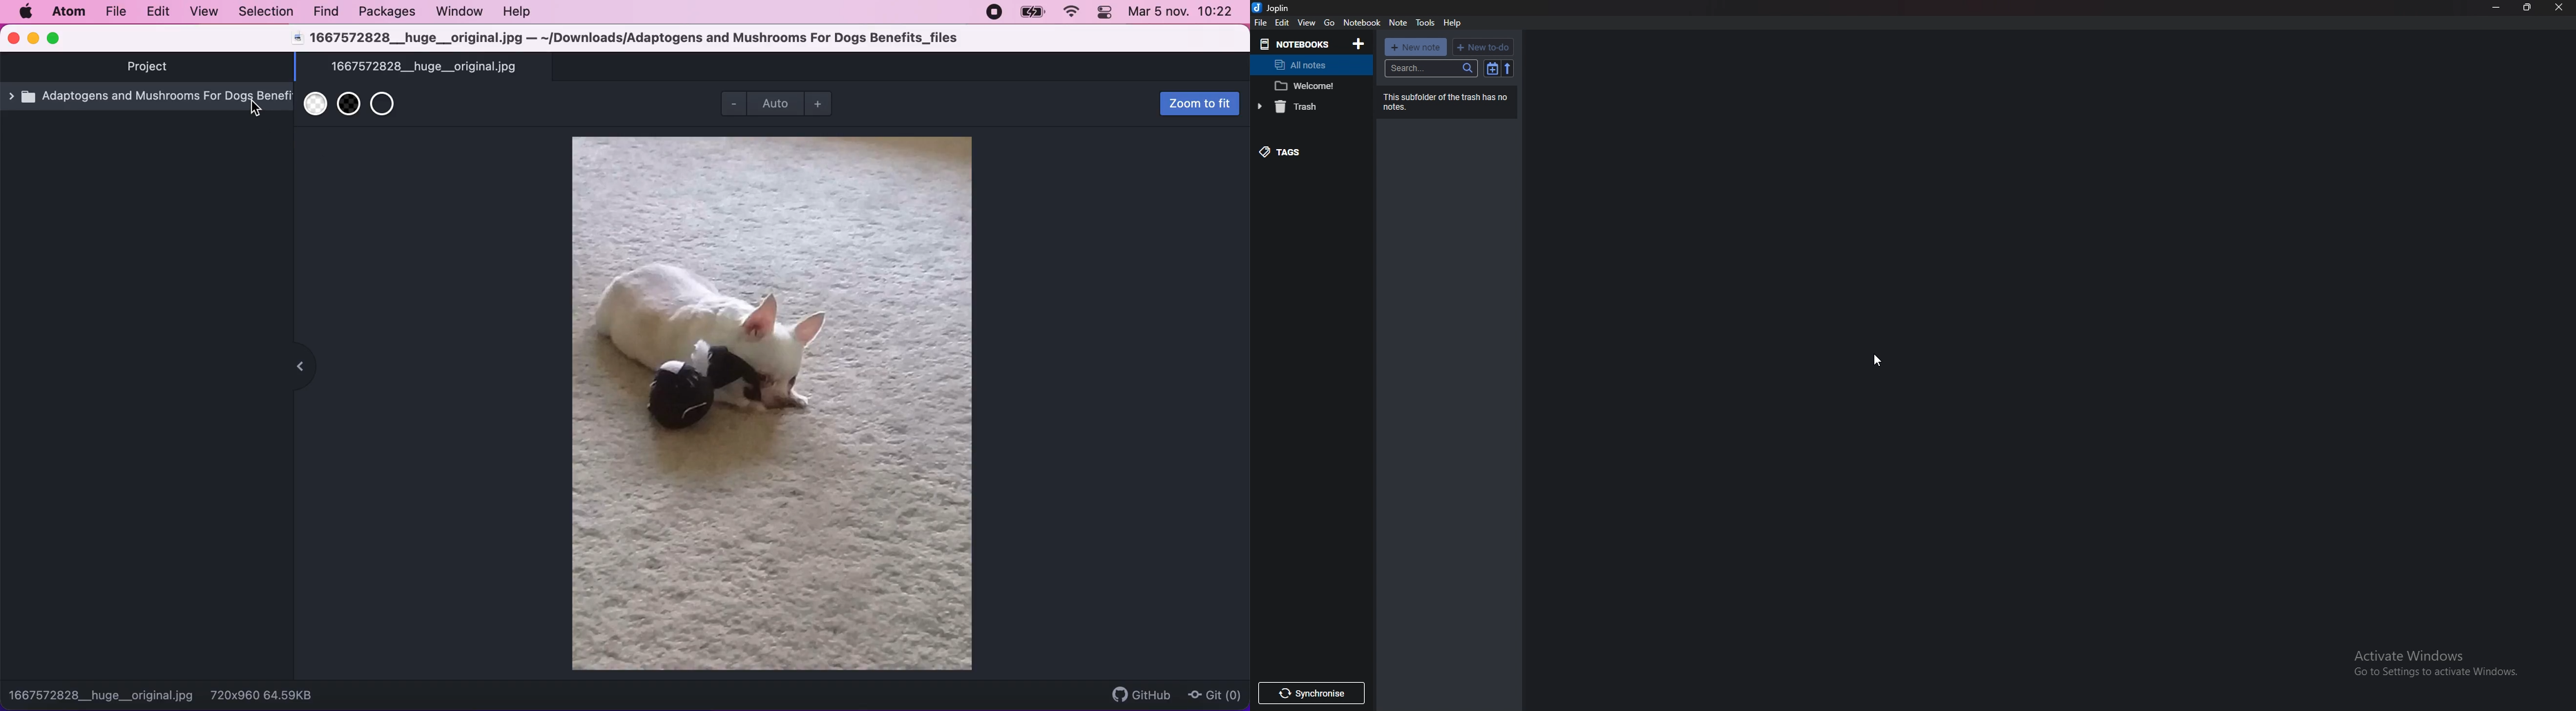 Image resolution: width=2576 pixels, height=728 pixels. What do you see at coordinates (257, 109) in the screenshot?
I see `cursor` at bounding box center [257, 109].